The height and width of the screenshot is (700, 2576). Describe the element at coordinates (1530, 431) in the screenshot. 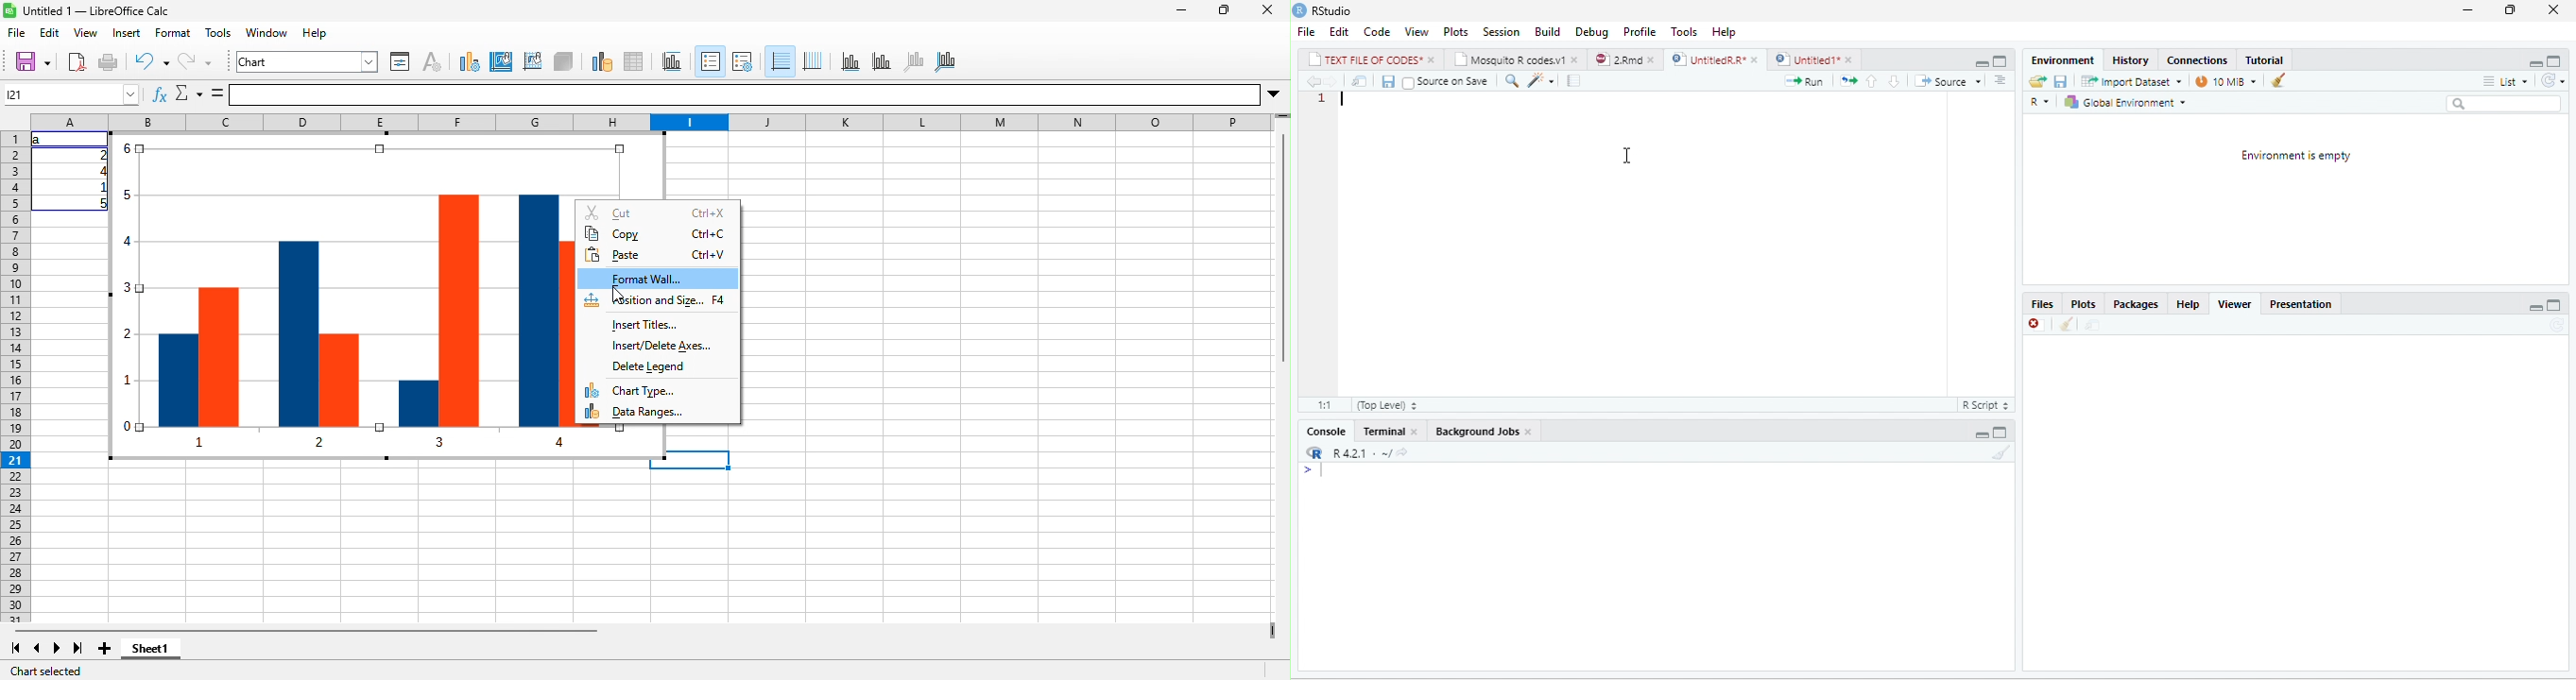

I see `close` at that location.